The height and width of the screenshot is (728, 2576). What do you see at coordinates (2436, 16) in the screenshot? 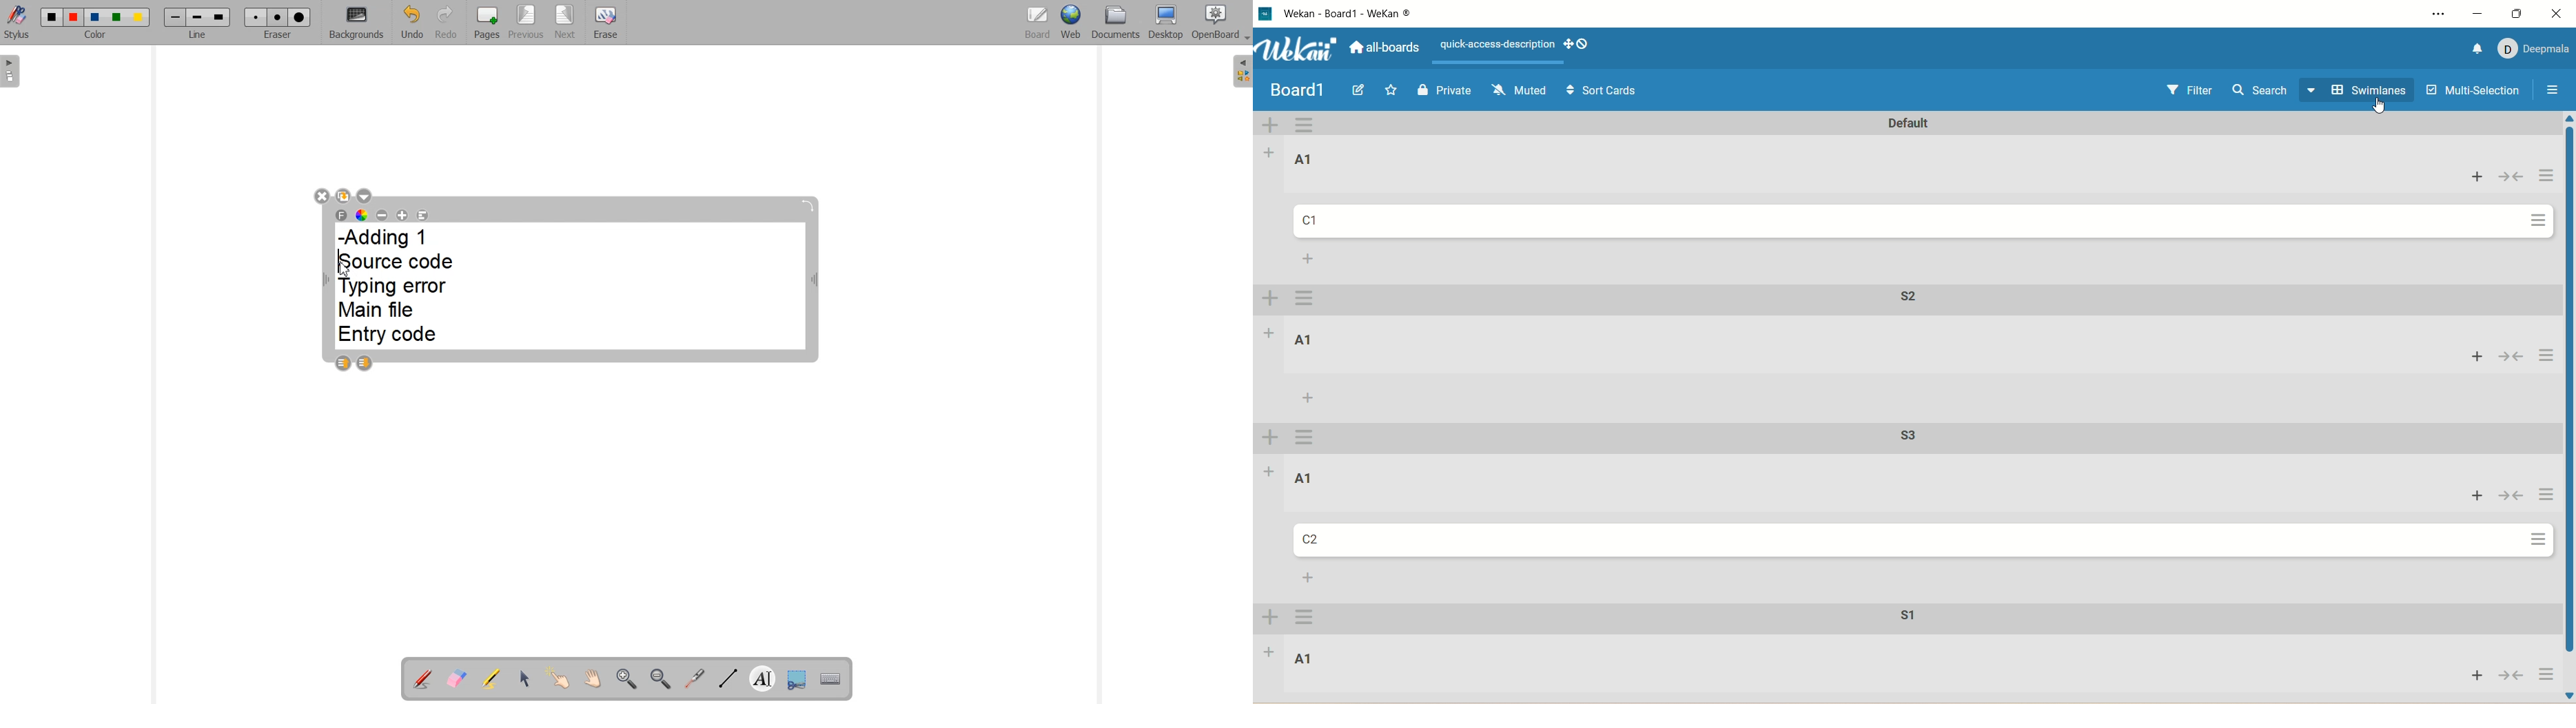
I see `settings and more` at bounding box center [2436, 16].